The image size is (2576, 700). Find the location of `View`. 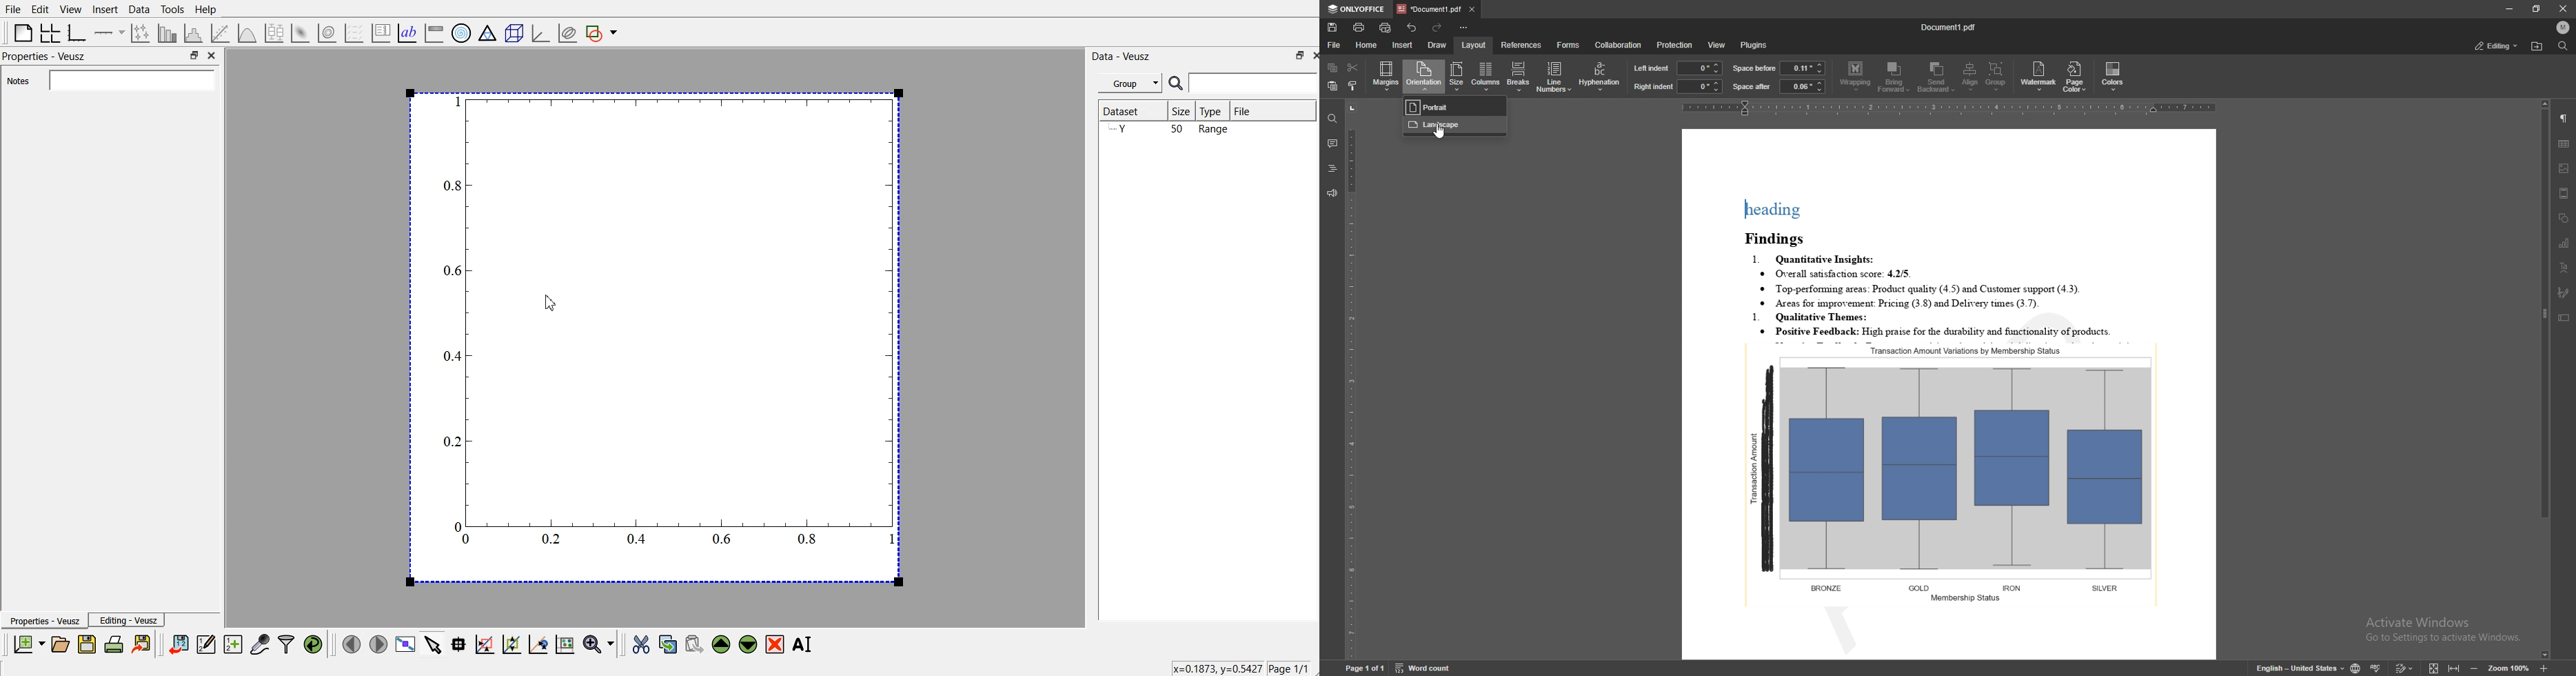

View is located at coordinates (71, 9).